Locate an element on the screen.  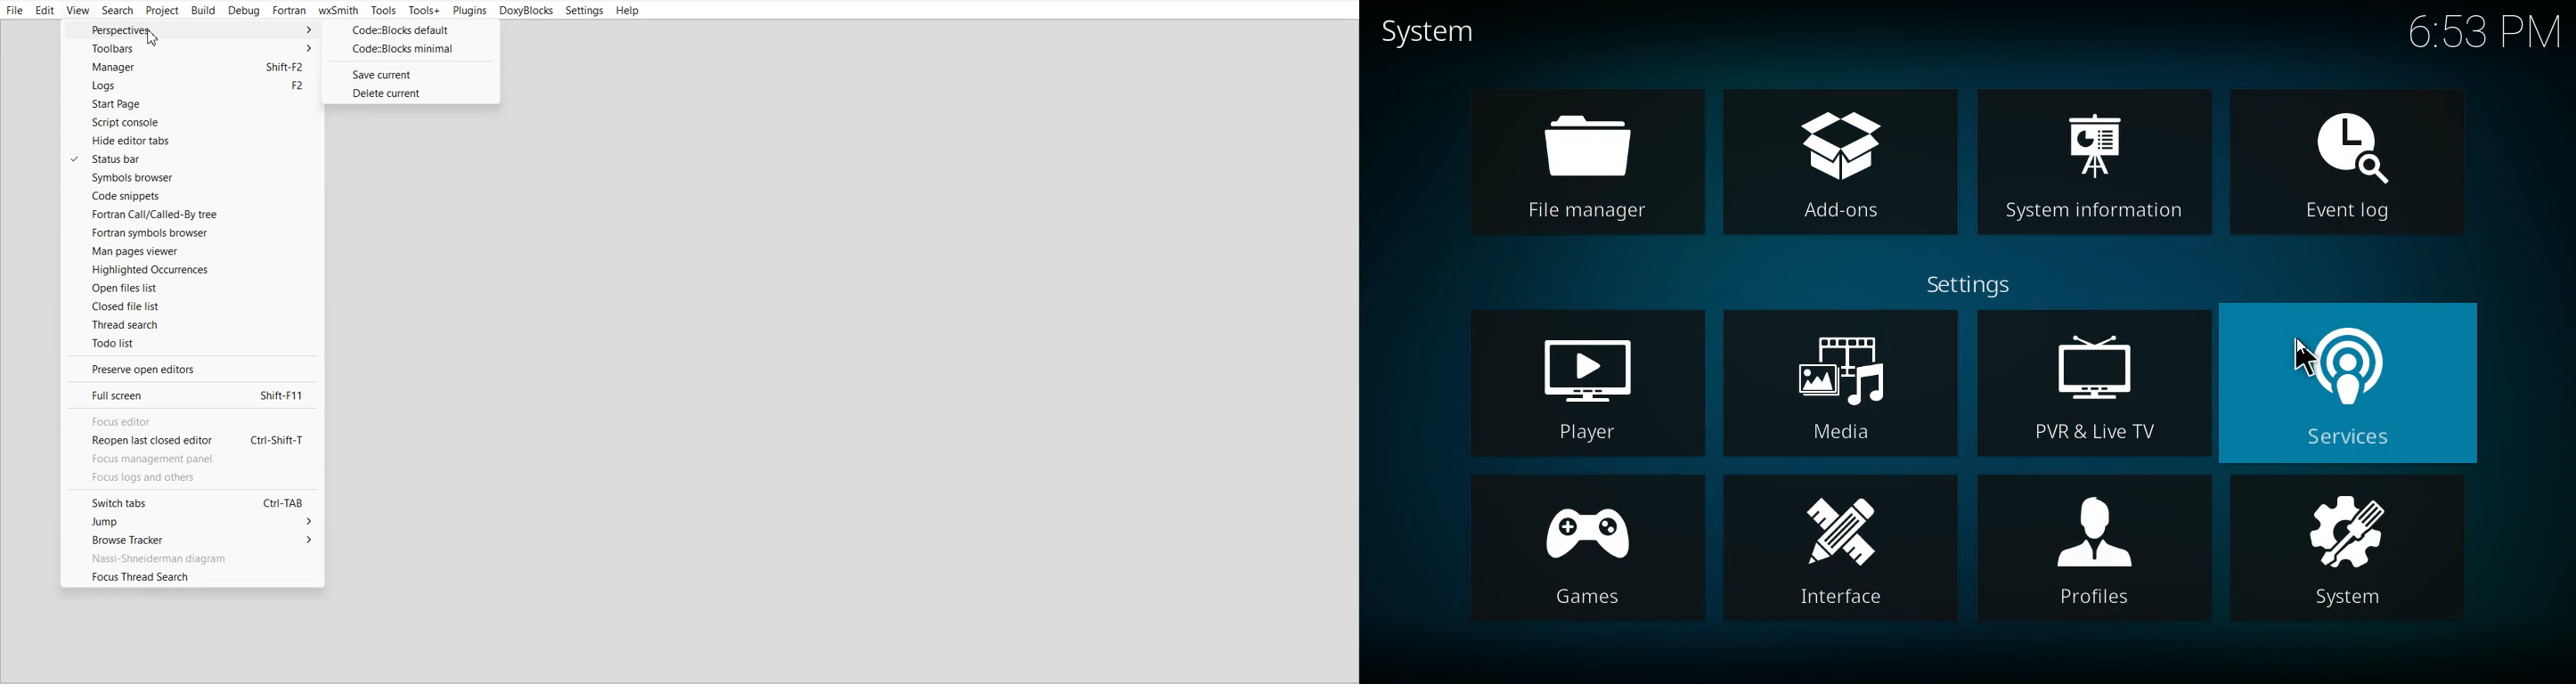
Jump is located at coordinates (190, 523).